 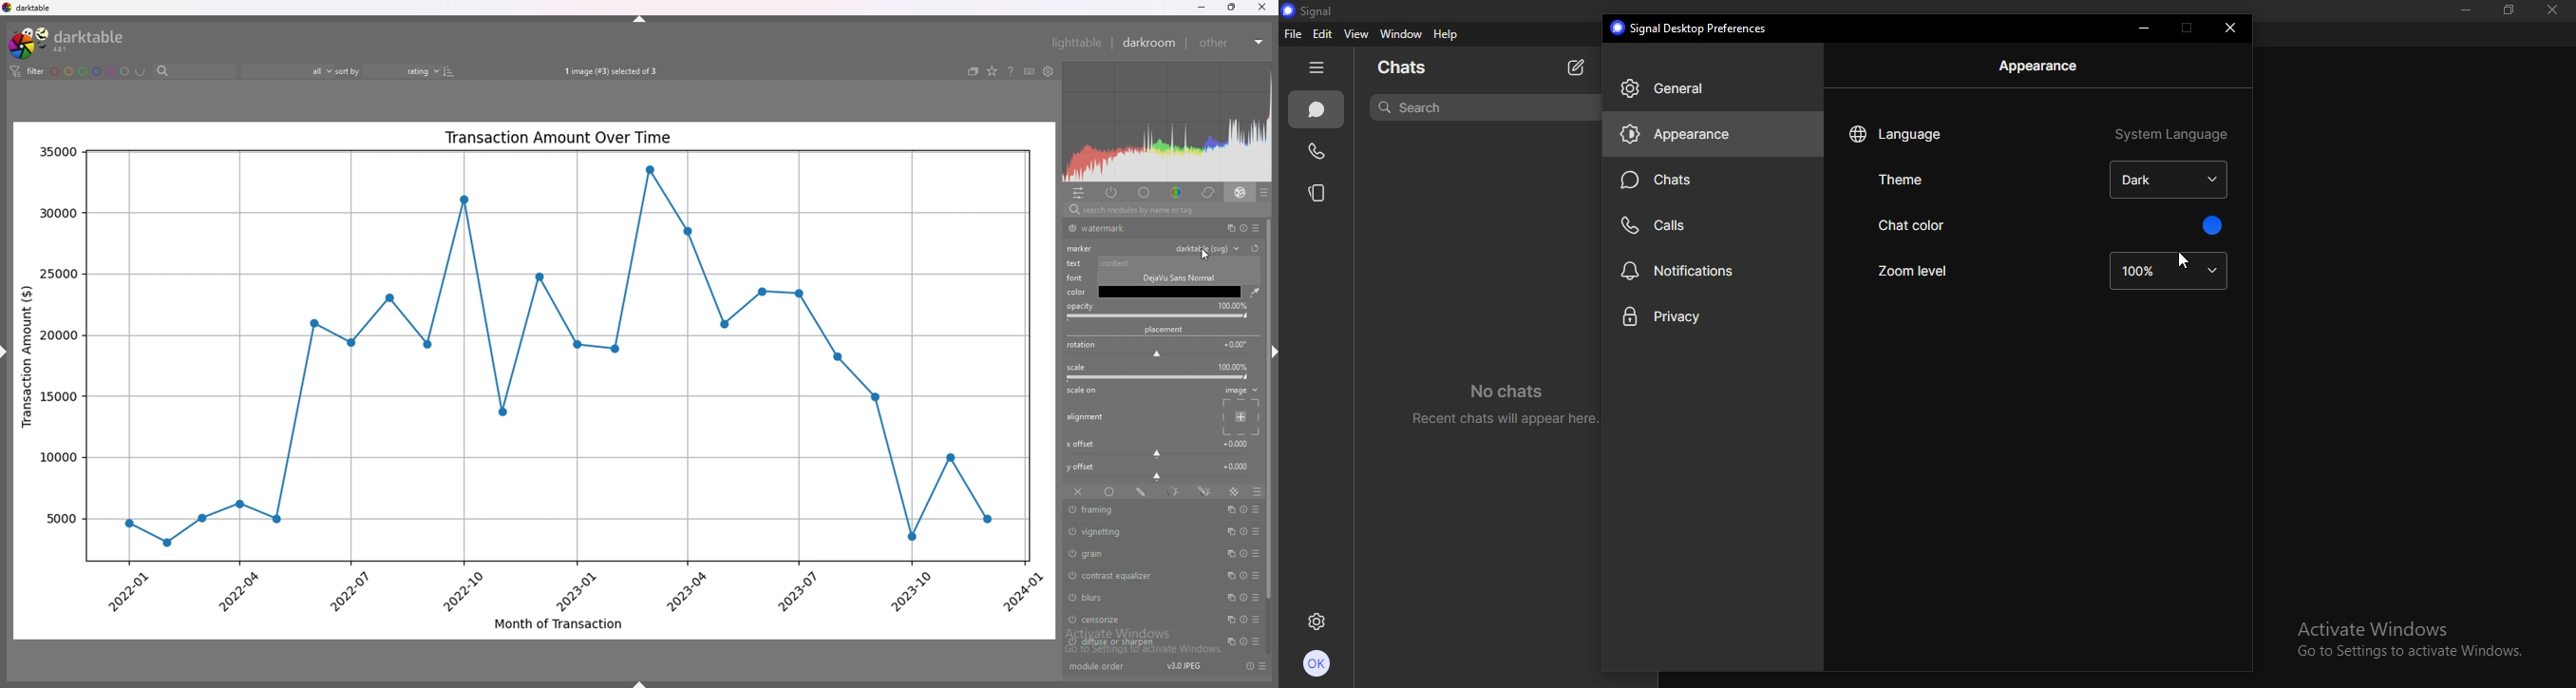 What do you see at coordinates (1141, 228) in the screenshot?
I see `watermark` at bounding box center [1141, 228].